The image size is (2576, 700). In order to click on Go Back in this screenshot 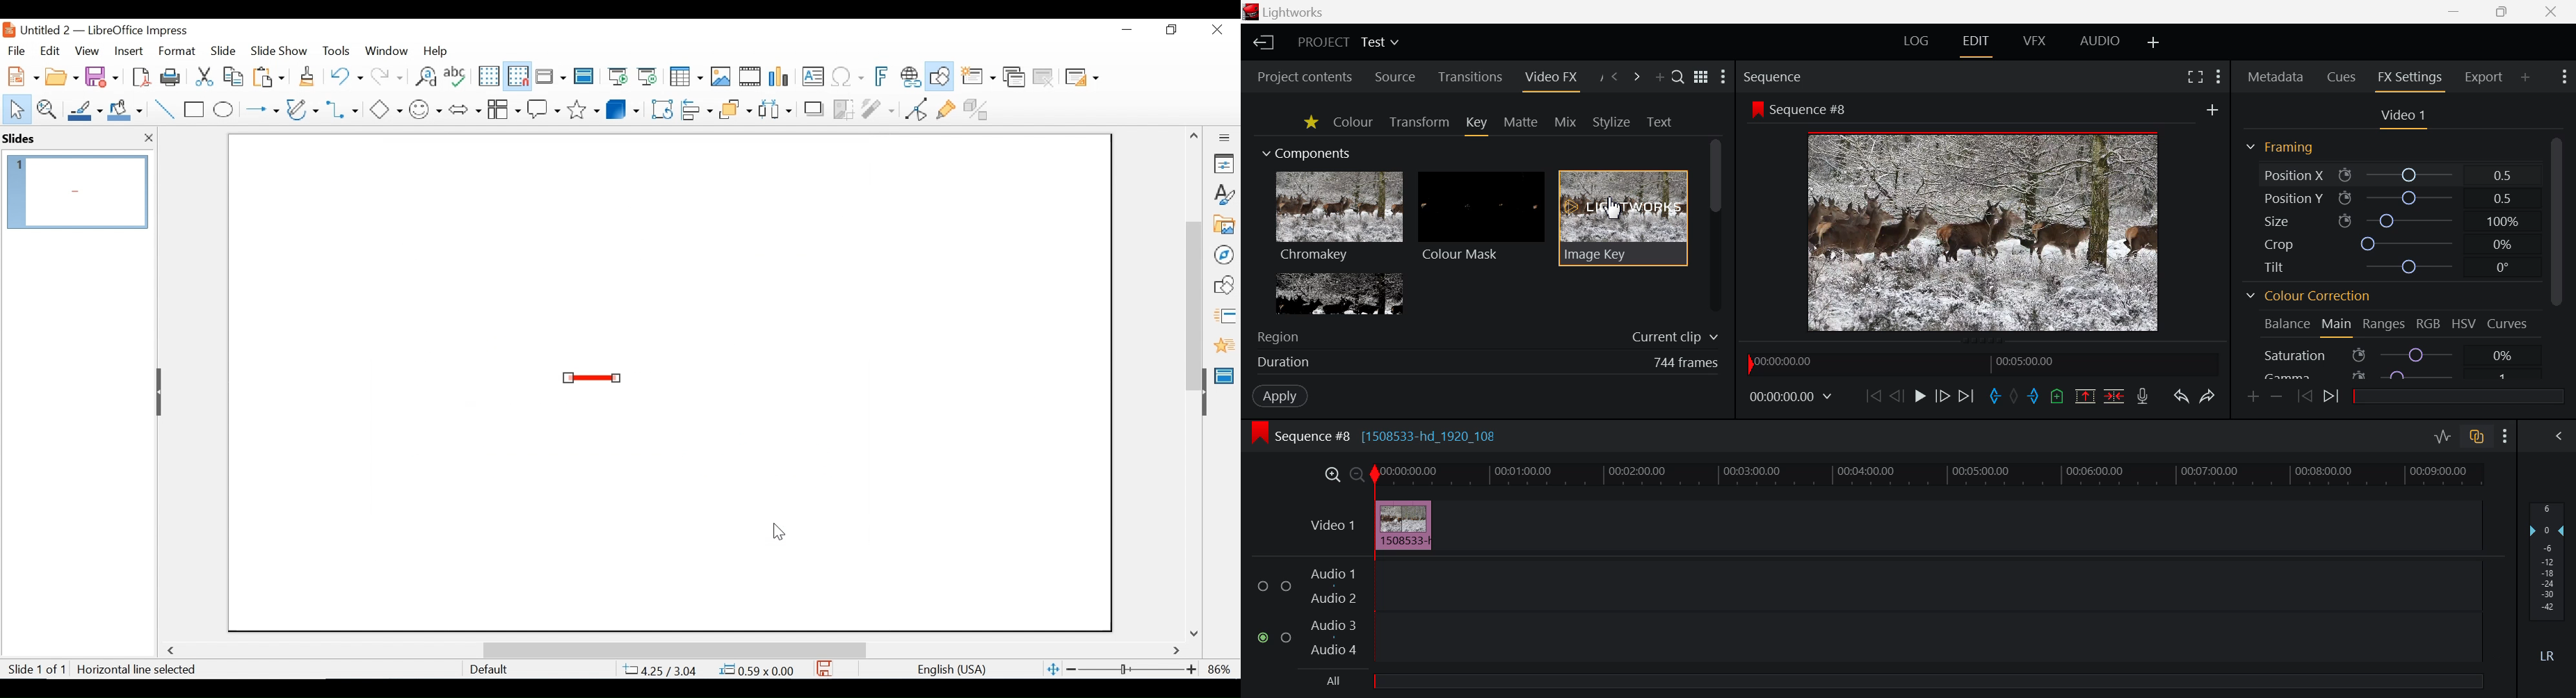, I will do `click(1897, 396)`.